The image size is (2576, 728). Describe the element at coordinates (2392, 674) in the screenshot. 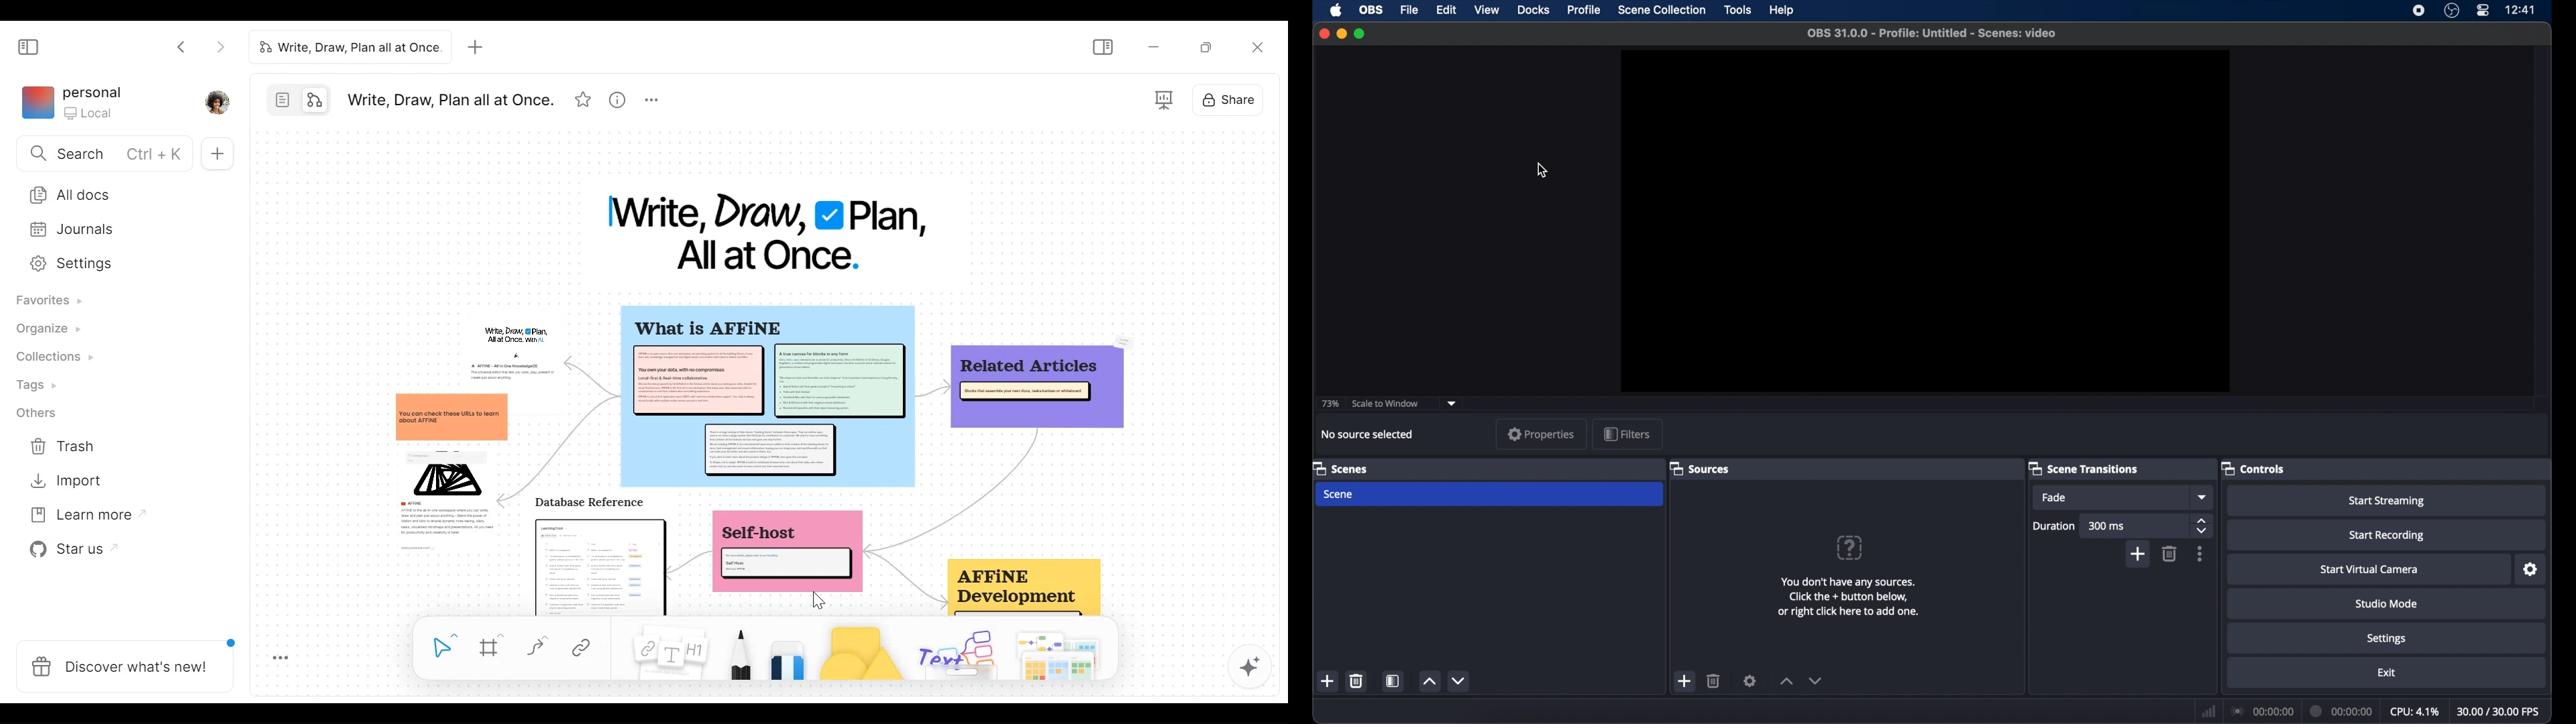

I see `exit` at that location.